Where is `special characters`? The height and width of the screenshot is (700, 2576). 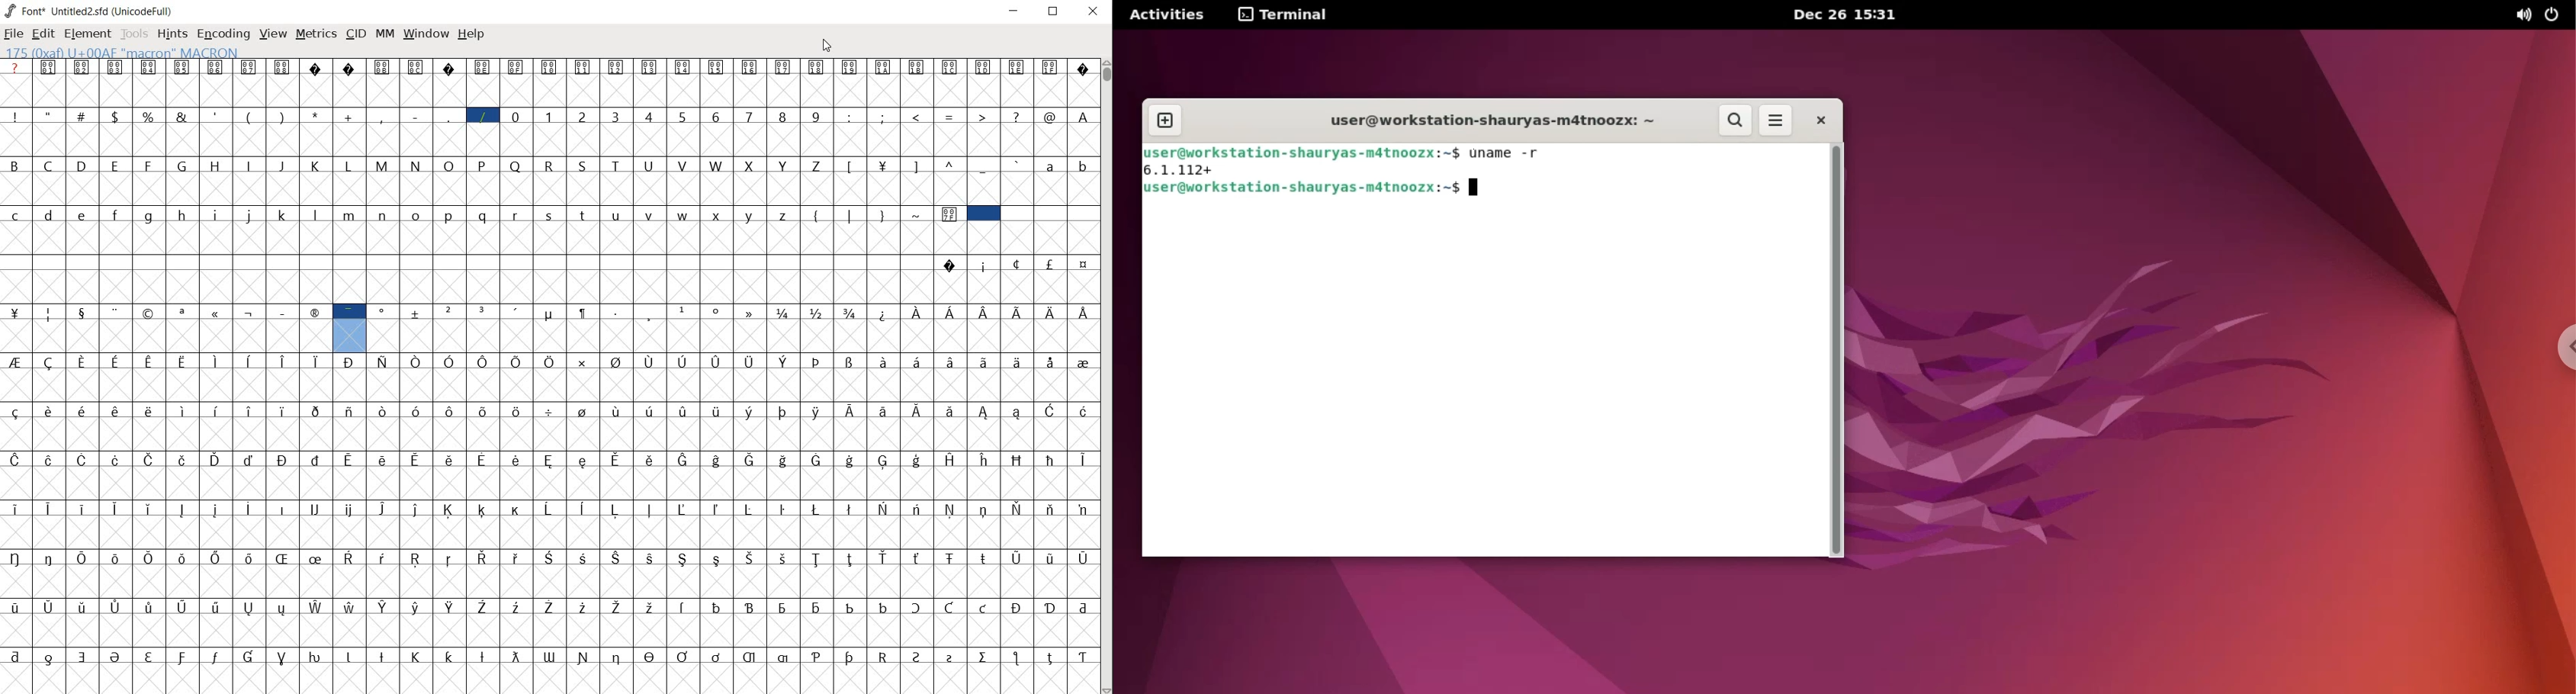 special characters is located at coordinates (401, 329).